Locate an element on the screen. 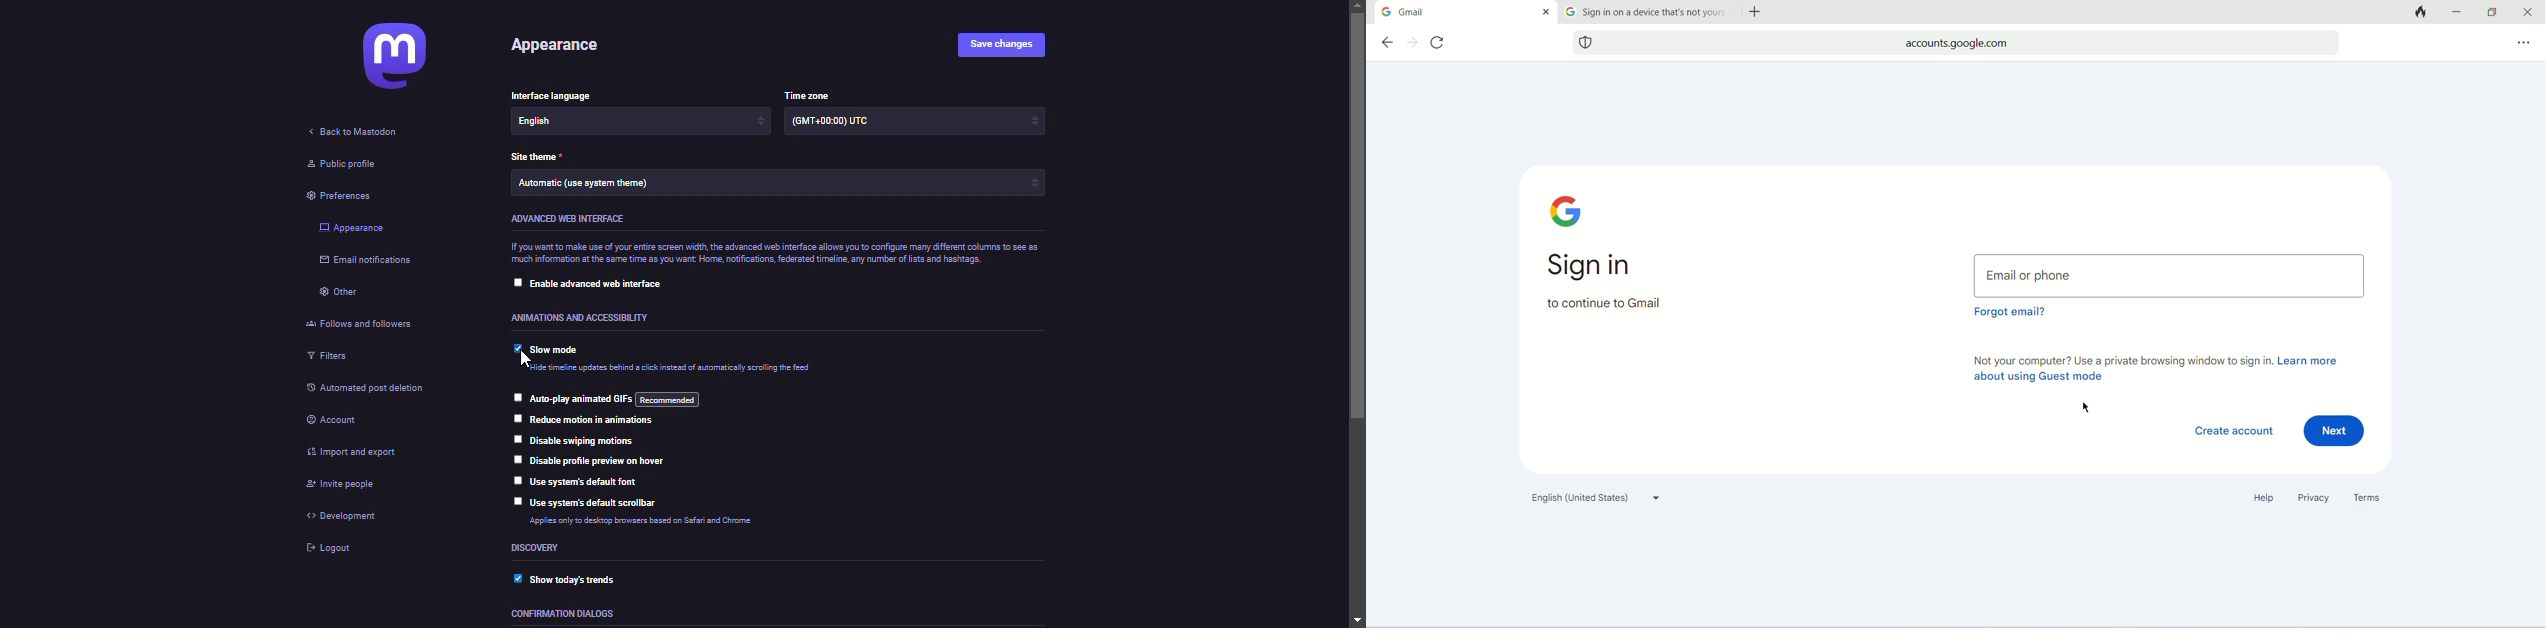  time zone is located at coordinates (804, 94).